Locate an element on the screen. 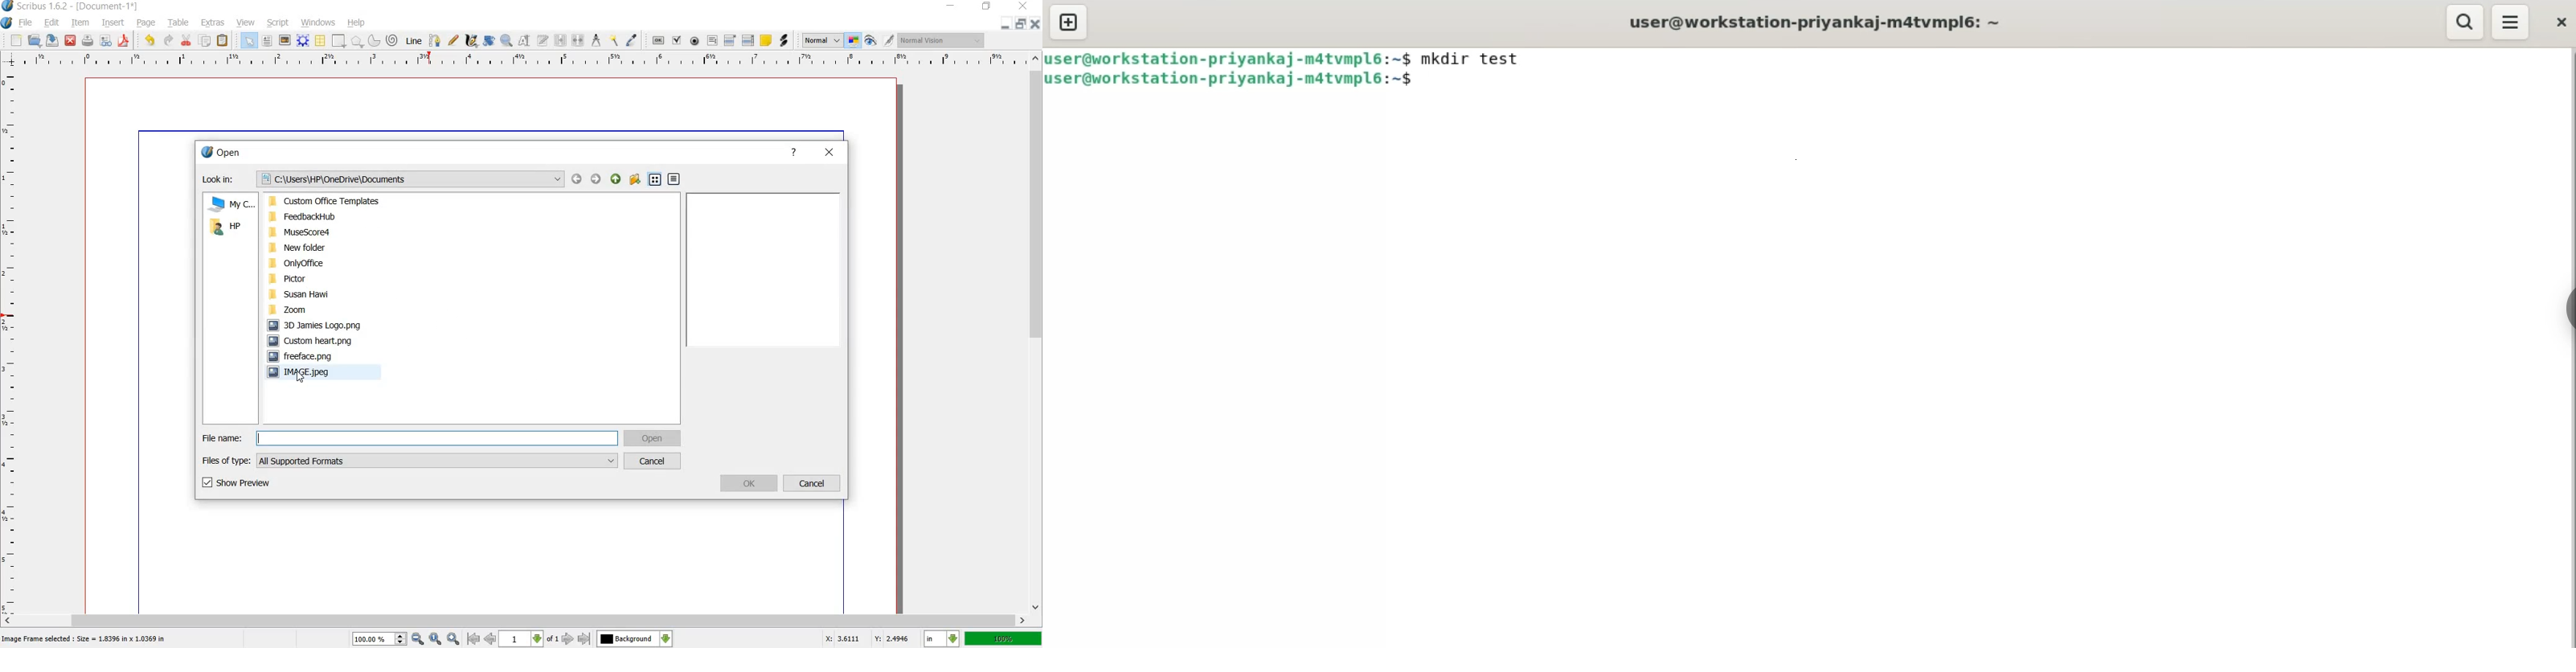 Image resolution: width=2576 pixels, height=672 pixels. table is located at coordinates (179, 23).